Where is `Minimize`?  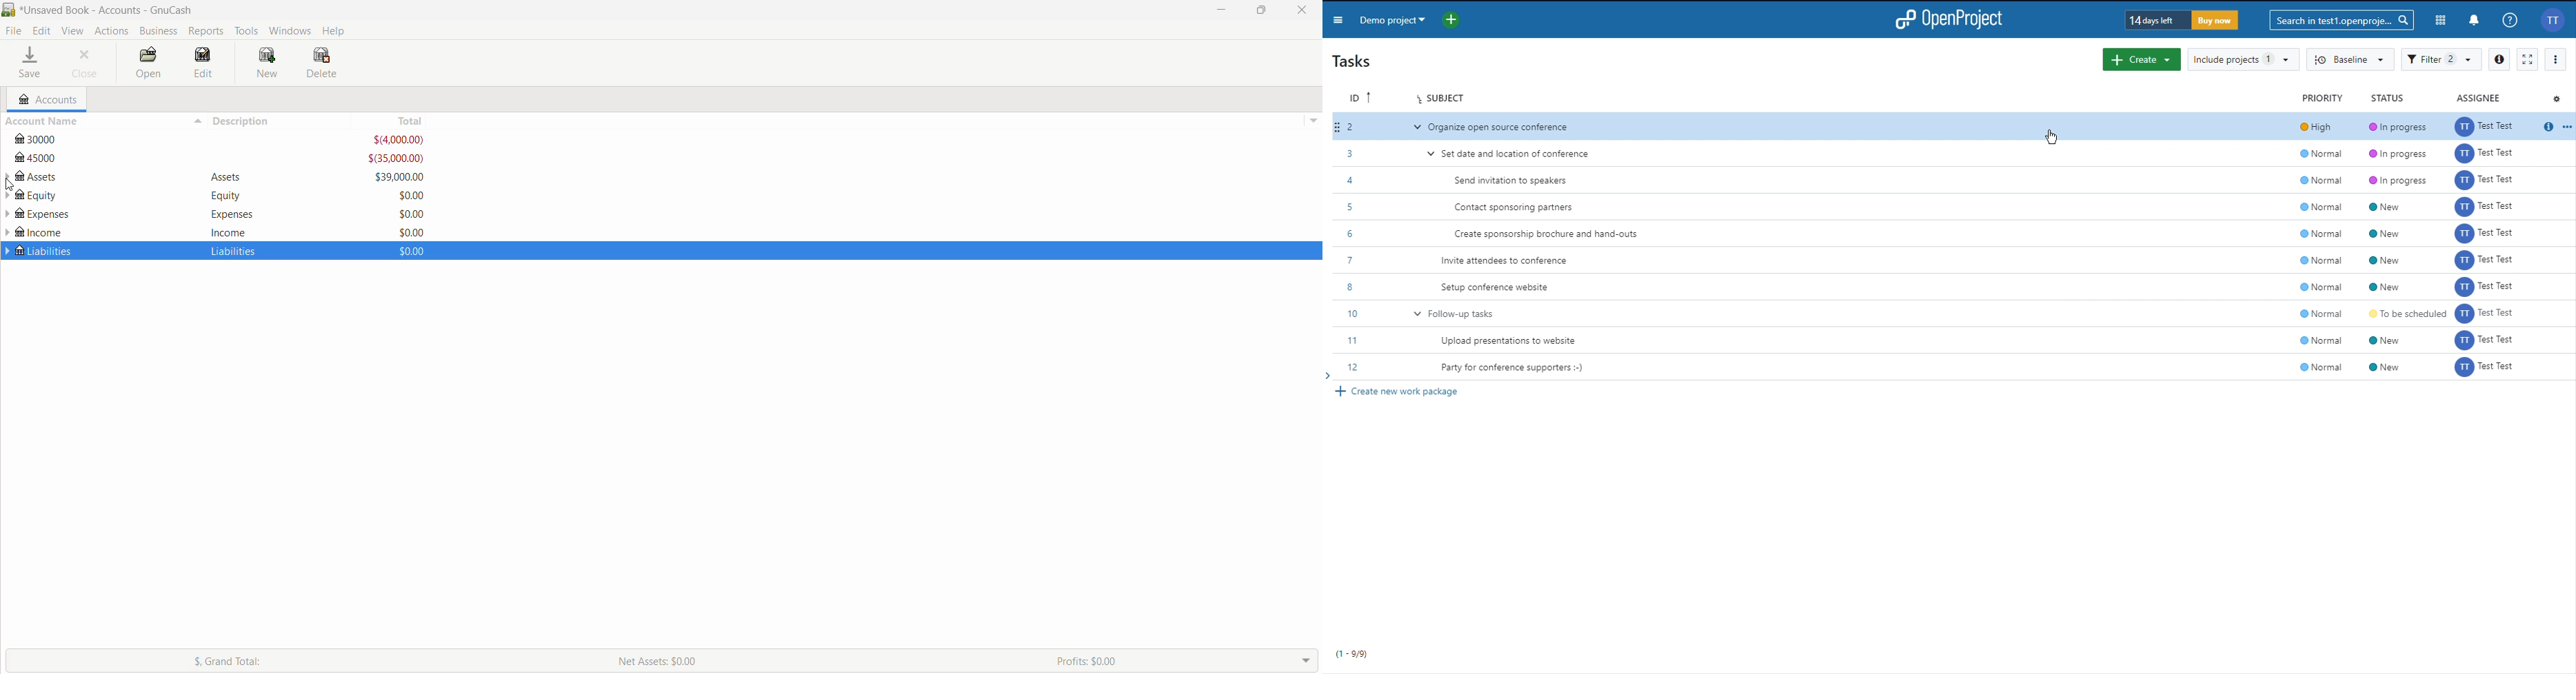
Minimize is located at coordinates (1221, 9).